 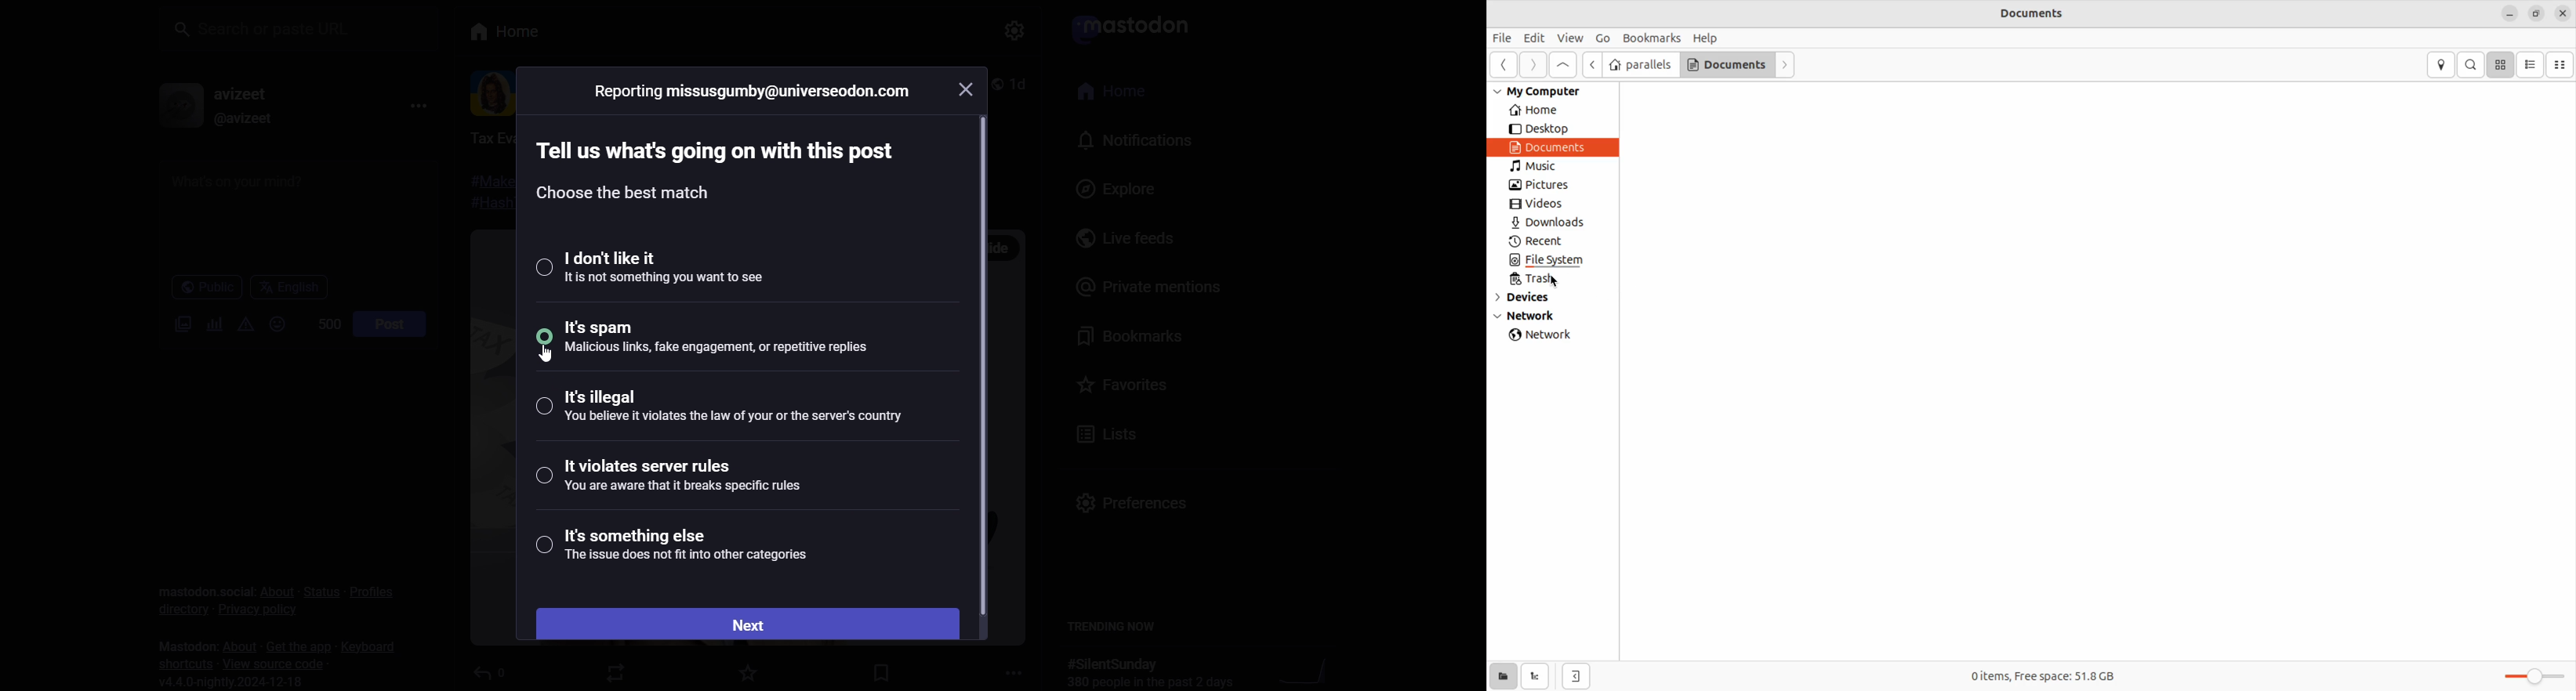 What do you see at coordinates (719, 341) in the screenshot?
I see `spam` at bounding box center [719, 341].